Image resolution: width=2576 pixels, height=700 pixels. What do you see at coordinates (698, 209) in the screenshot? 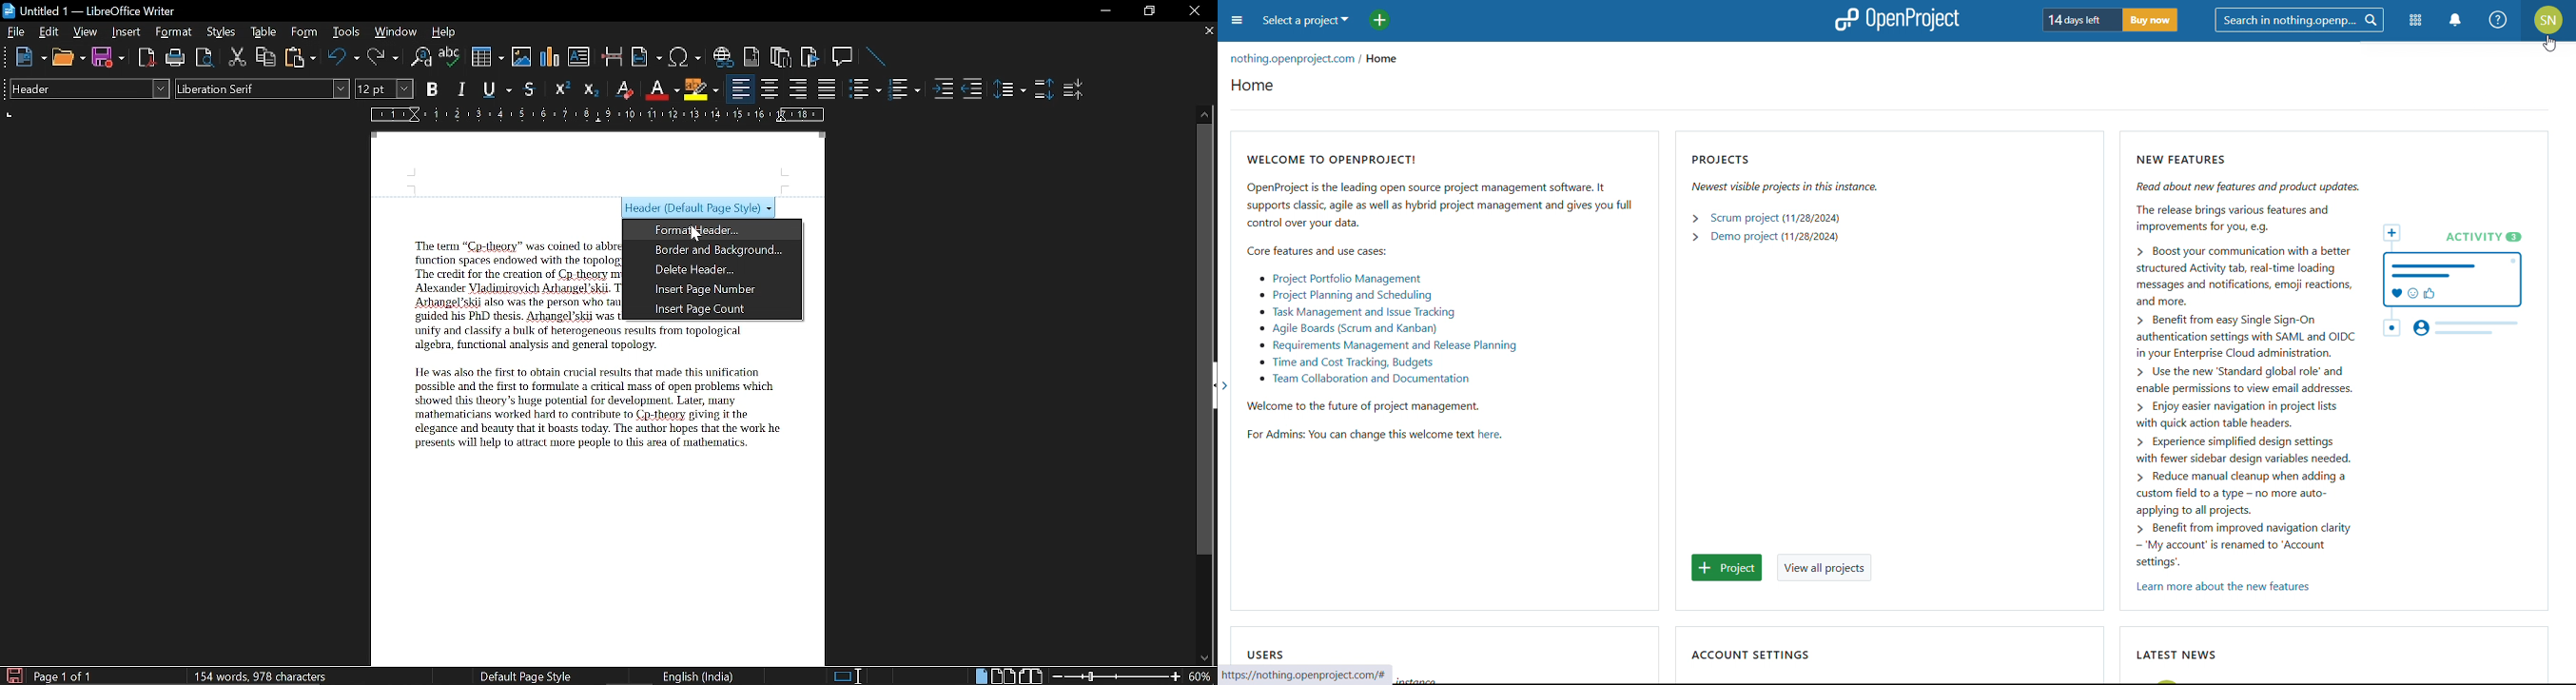
I see `Header style` at bounding box center [698, 209].